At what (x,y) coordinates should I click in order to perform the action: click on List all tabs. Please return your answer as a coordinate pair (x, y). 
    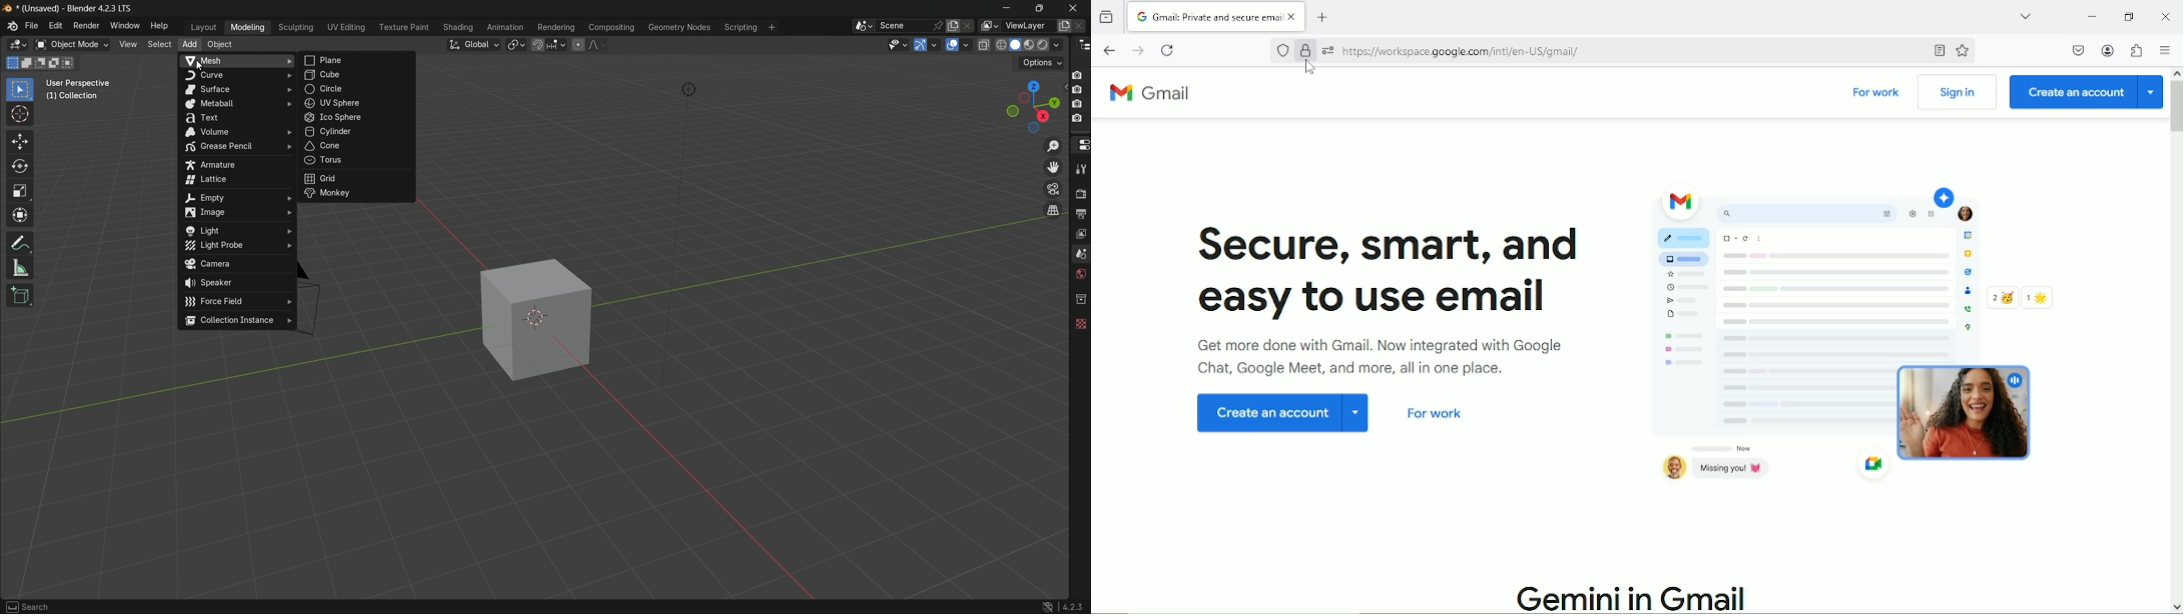
    Looking at the image, I should click on (2022, 15).